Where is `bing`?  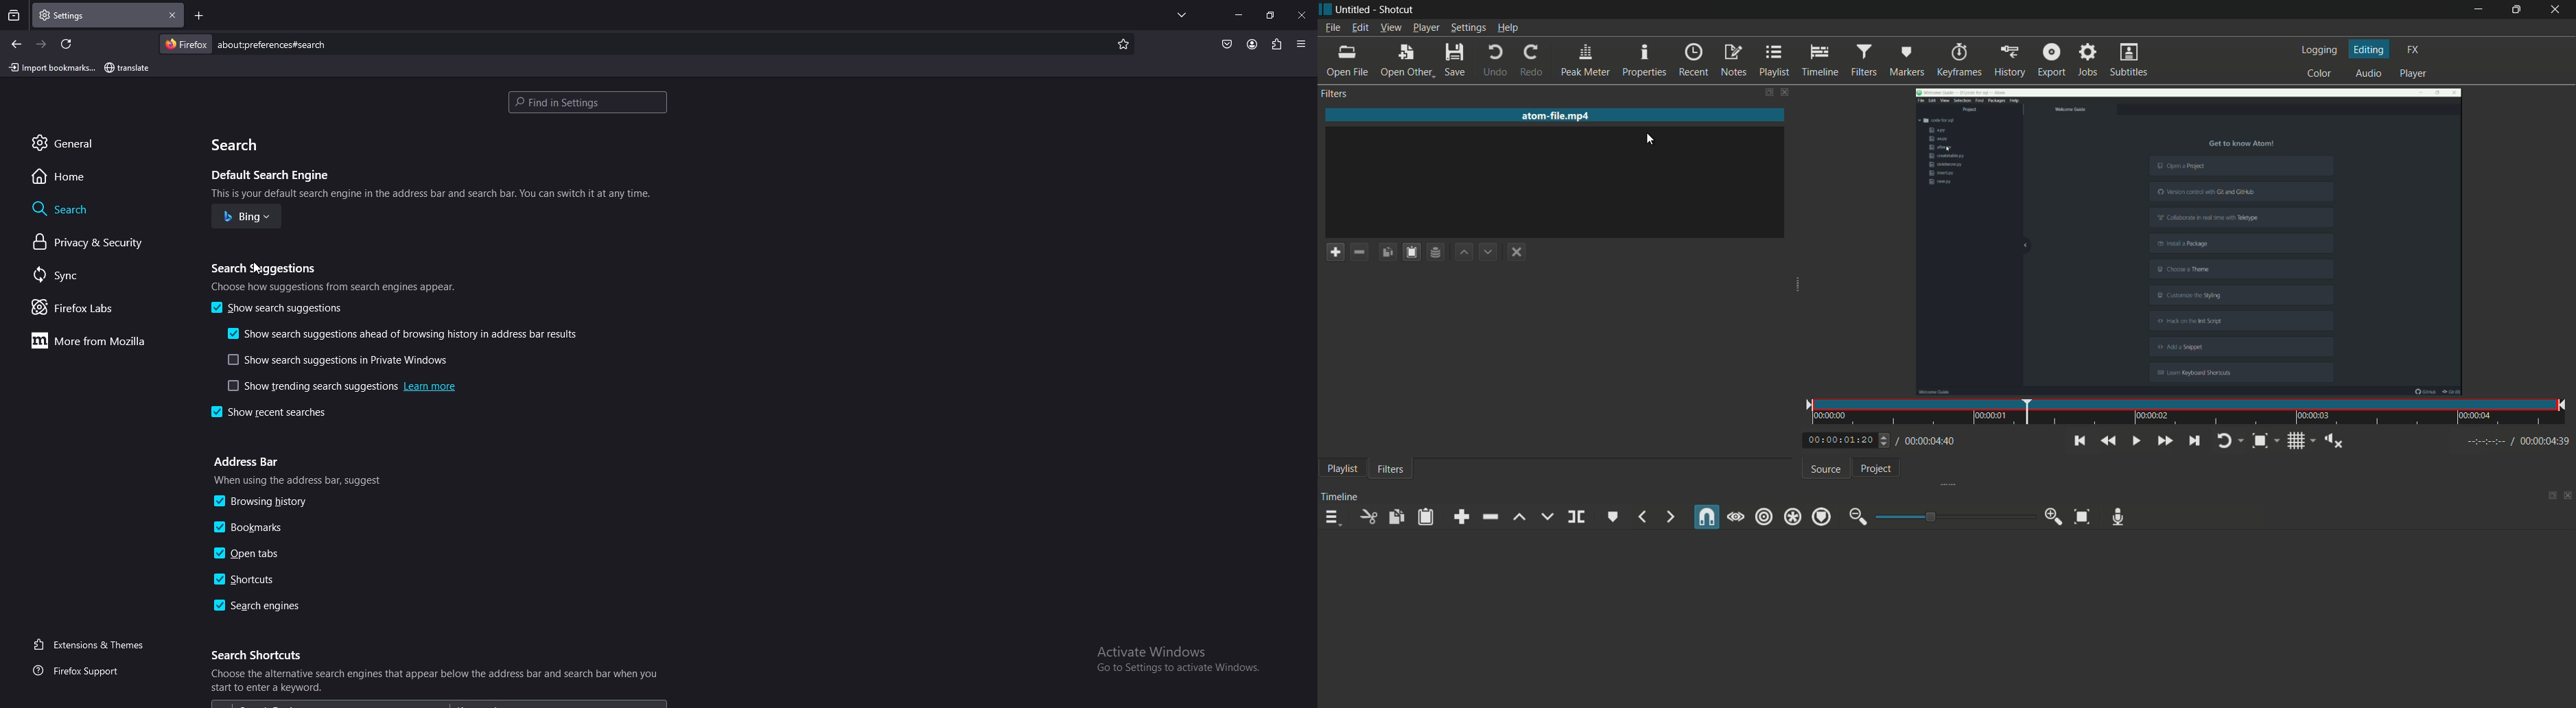 bing is located at coordinates (248, 217).